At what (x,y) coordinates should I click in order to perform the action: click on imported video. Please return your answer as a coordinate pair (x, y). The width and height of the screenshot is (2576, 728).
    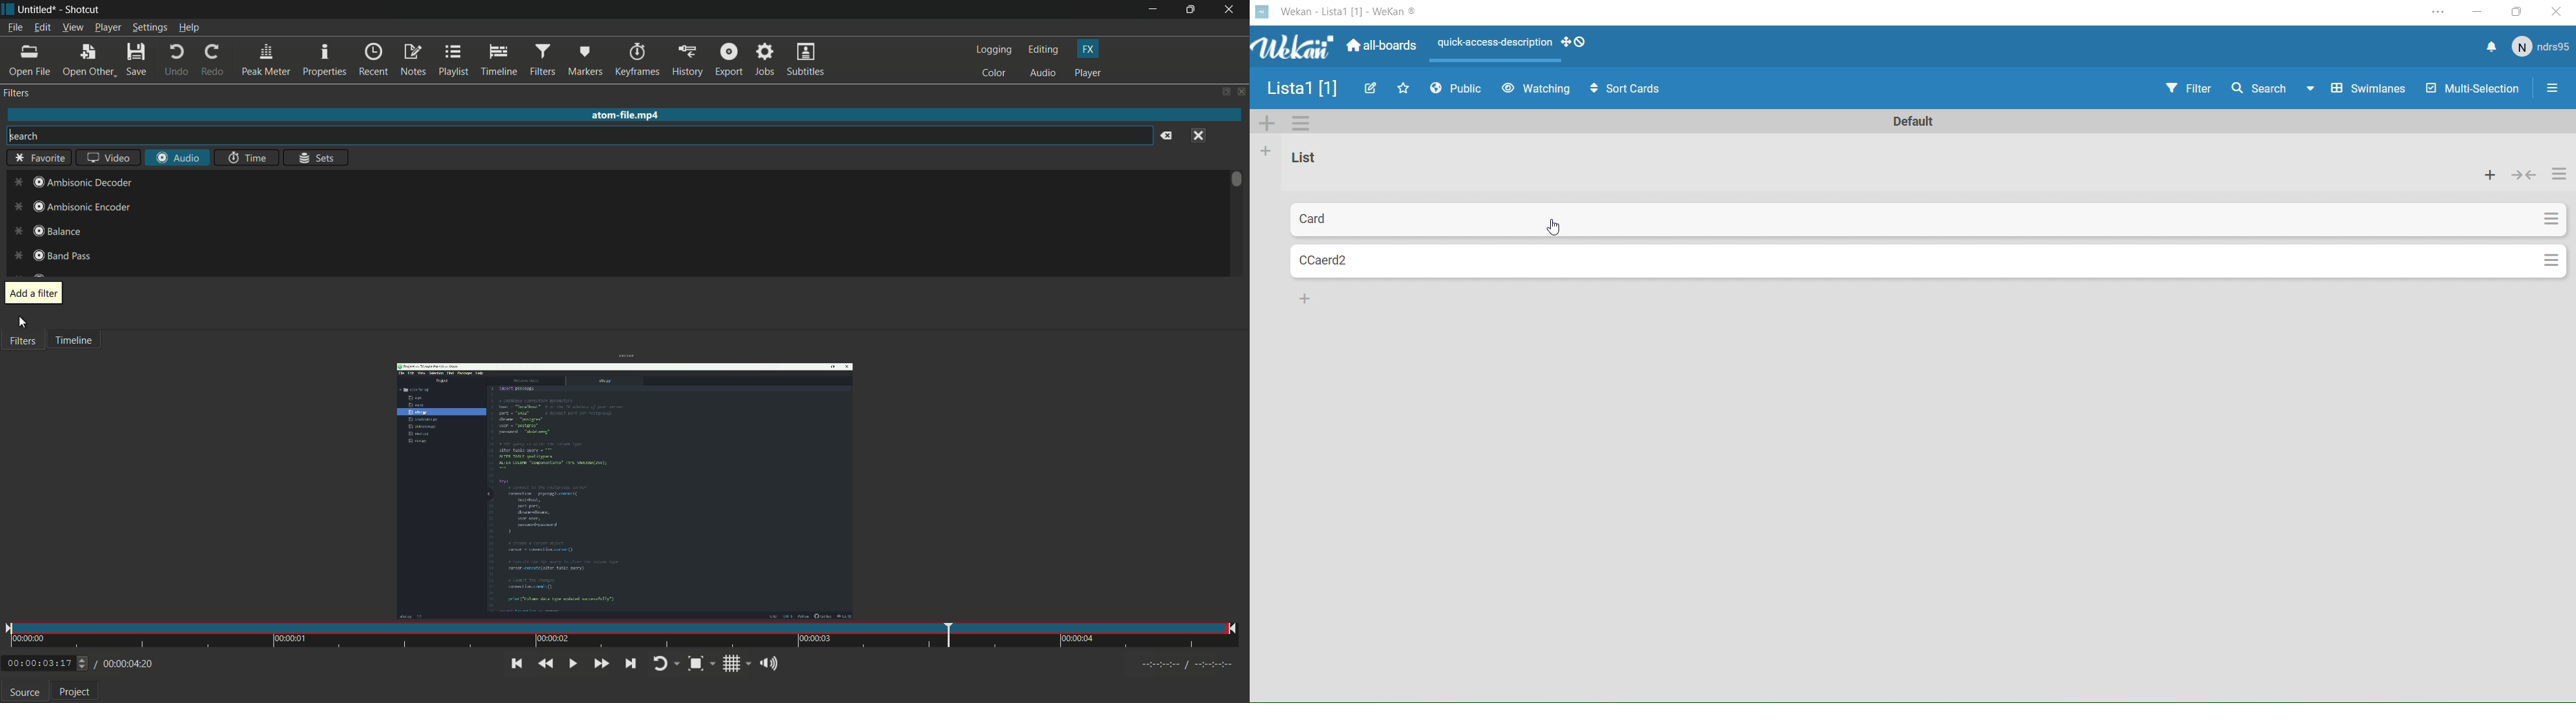
    Looking at the image, I should click on (626, 491).